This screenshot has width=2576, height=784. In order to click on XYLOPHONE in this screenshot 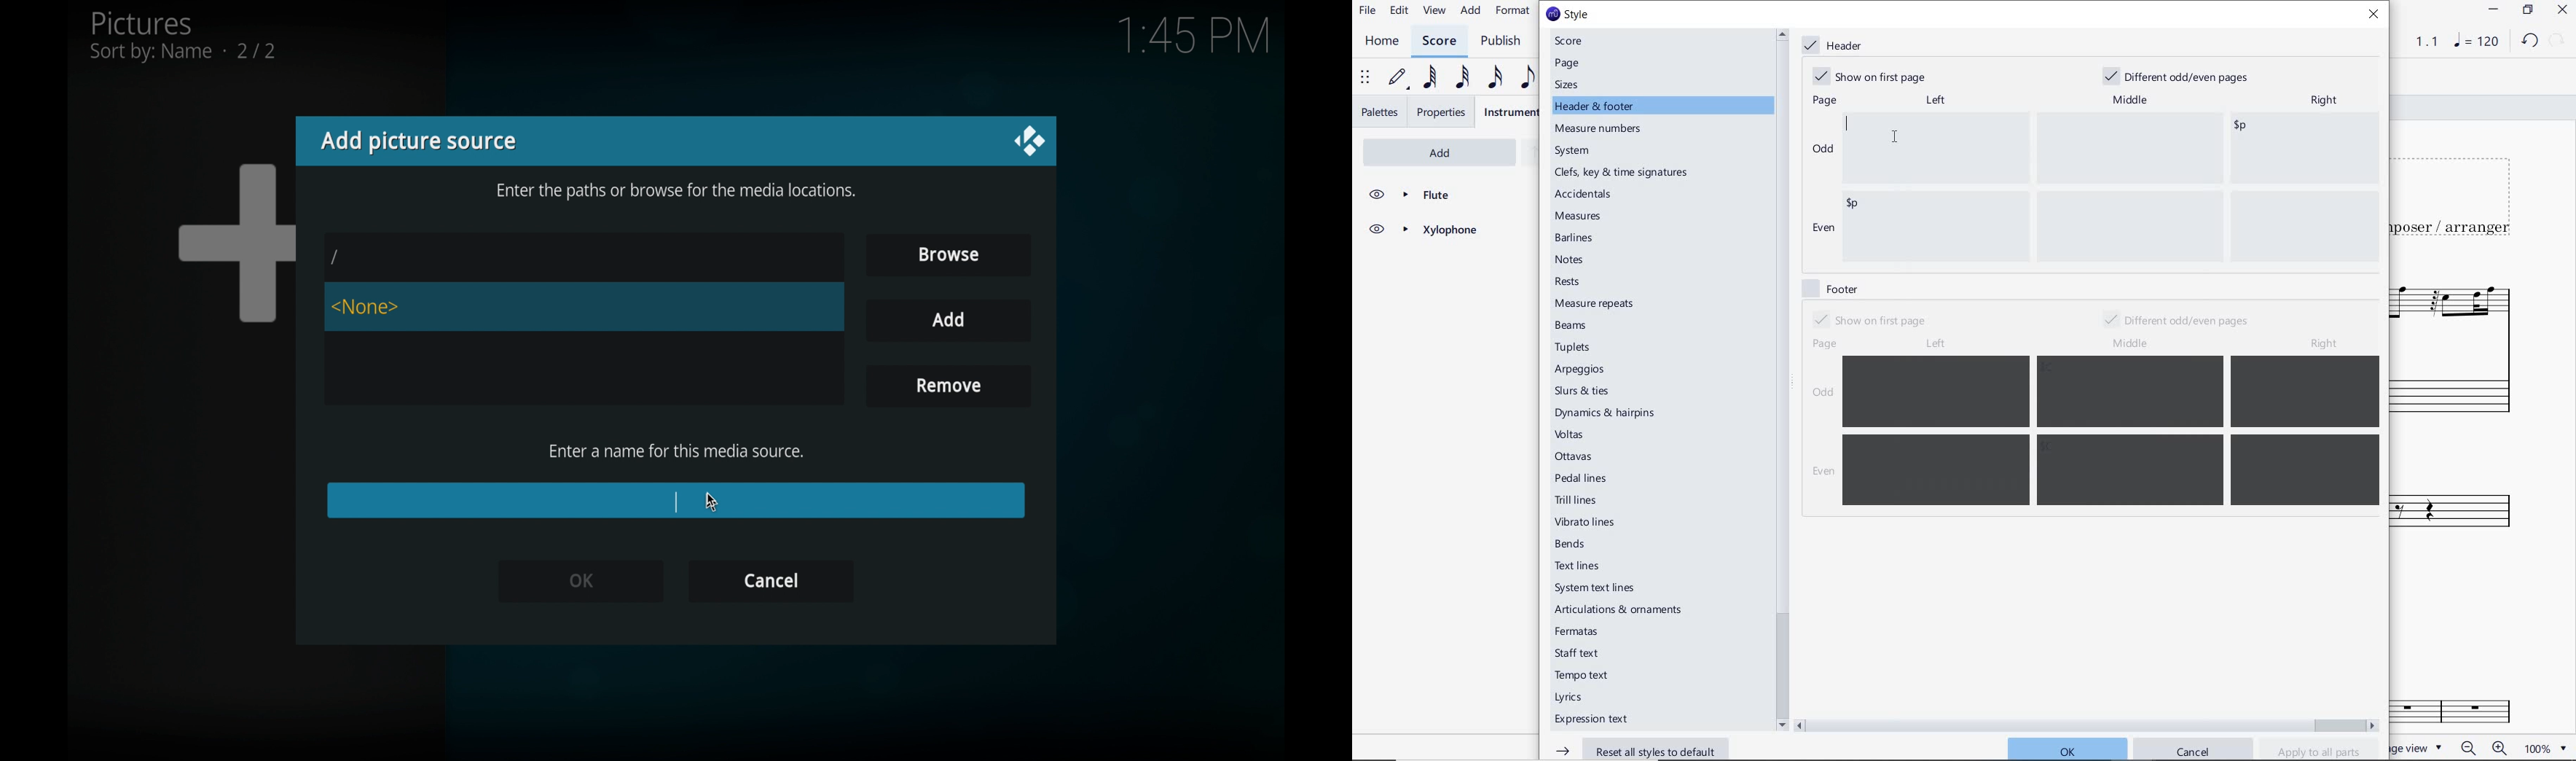, I will do `click(1422, 232)`.